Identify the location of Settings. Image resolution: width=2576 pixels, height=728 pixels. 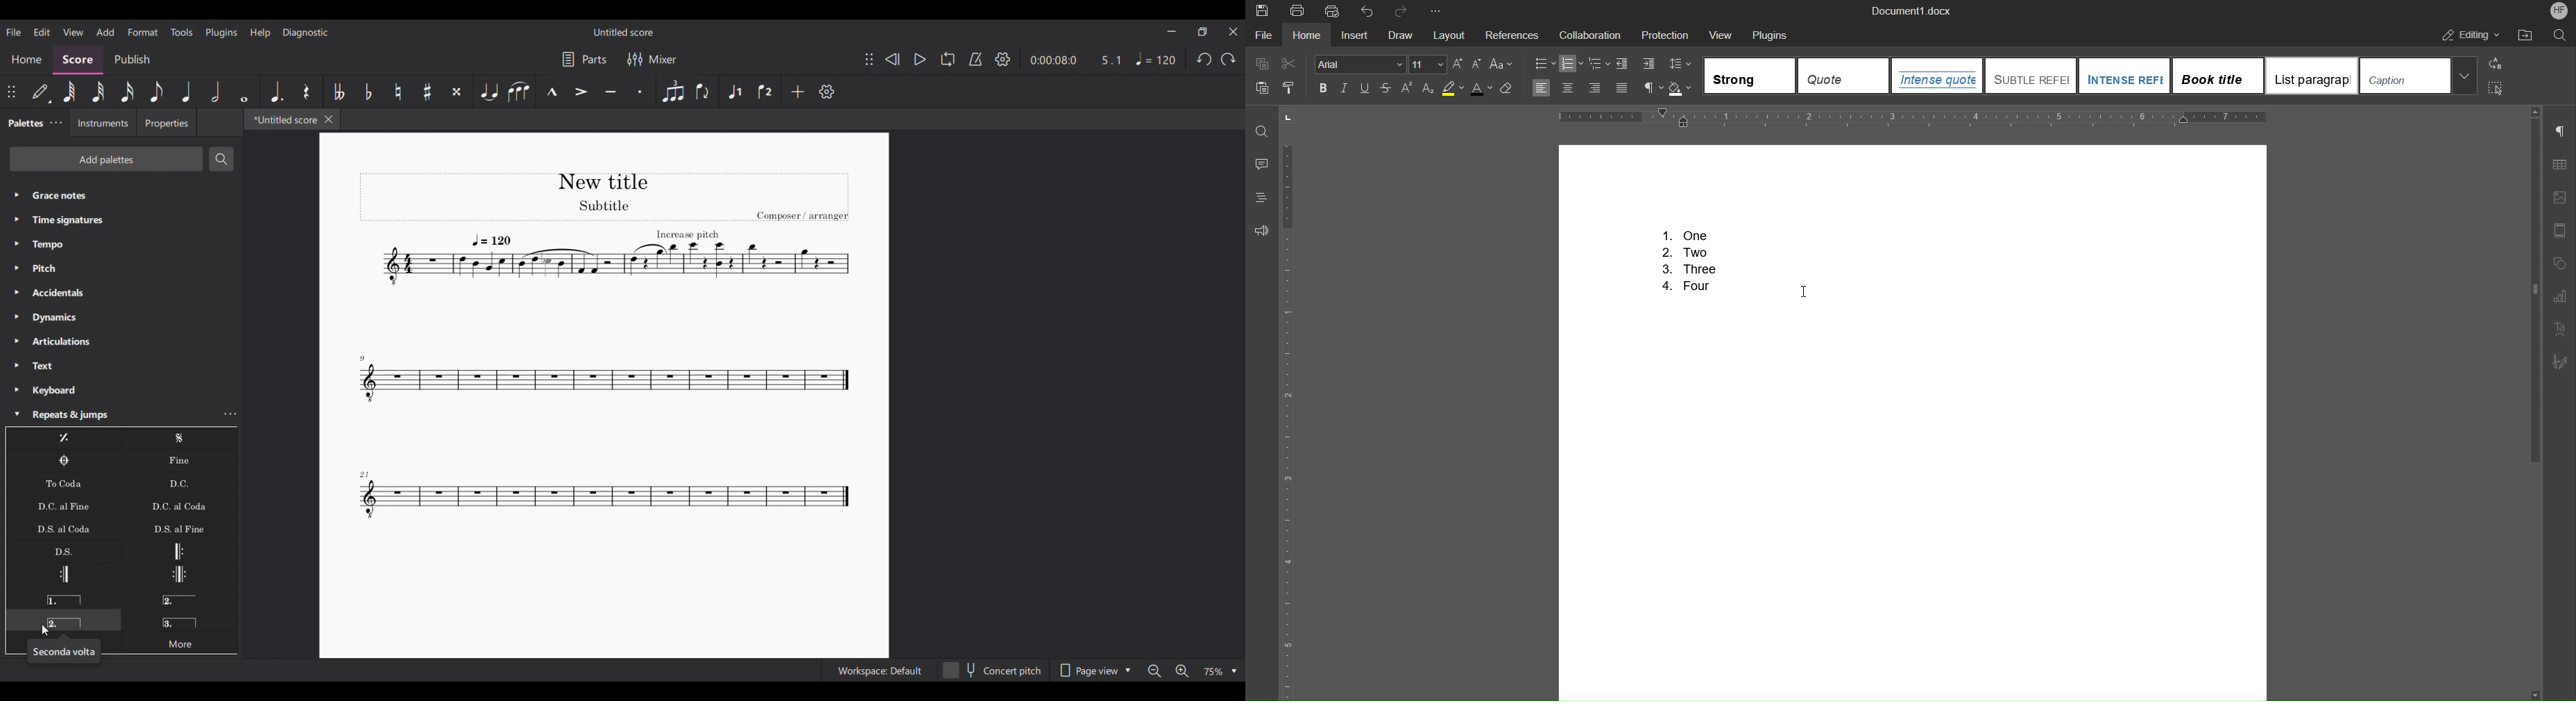
(827, 92).